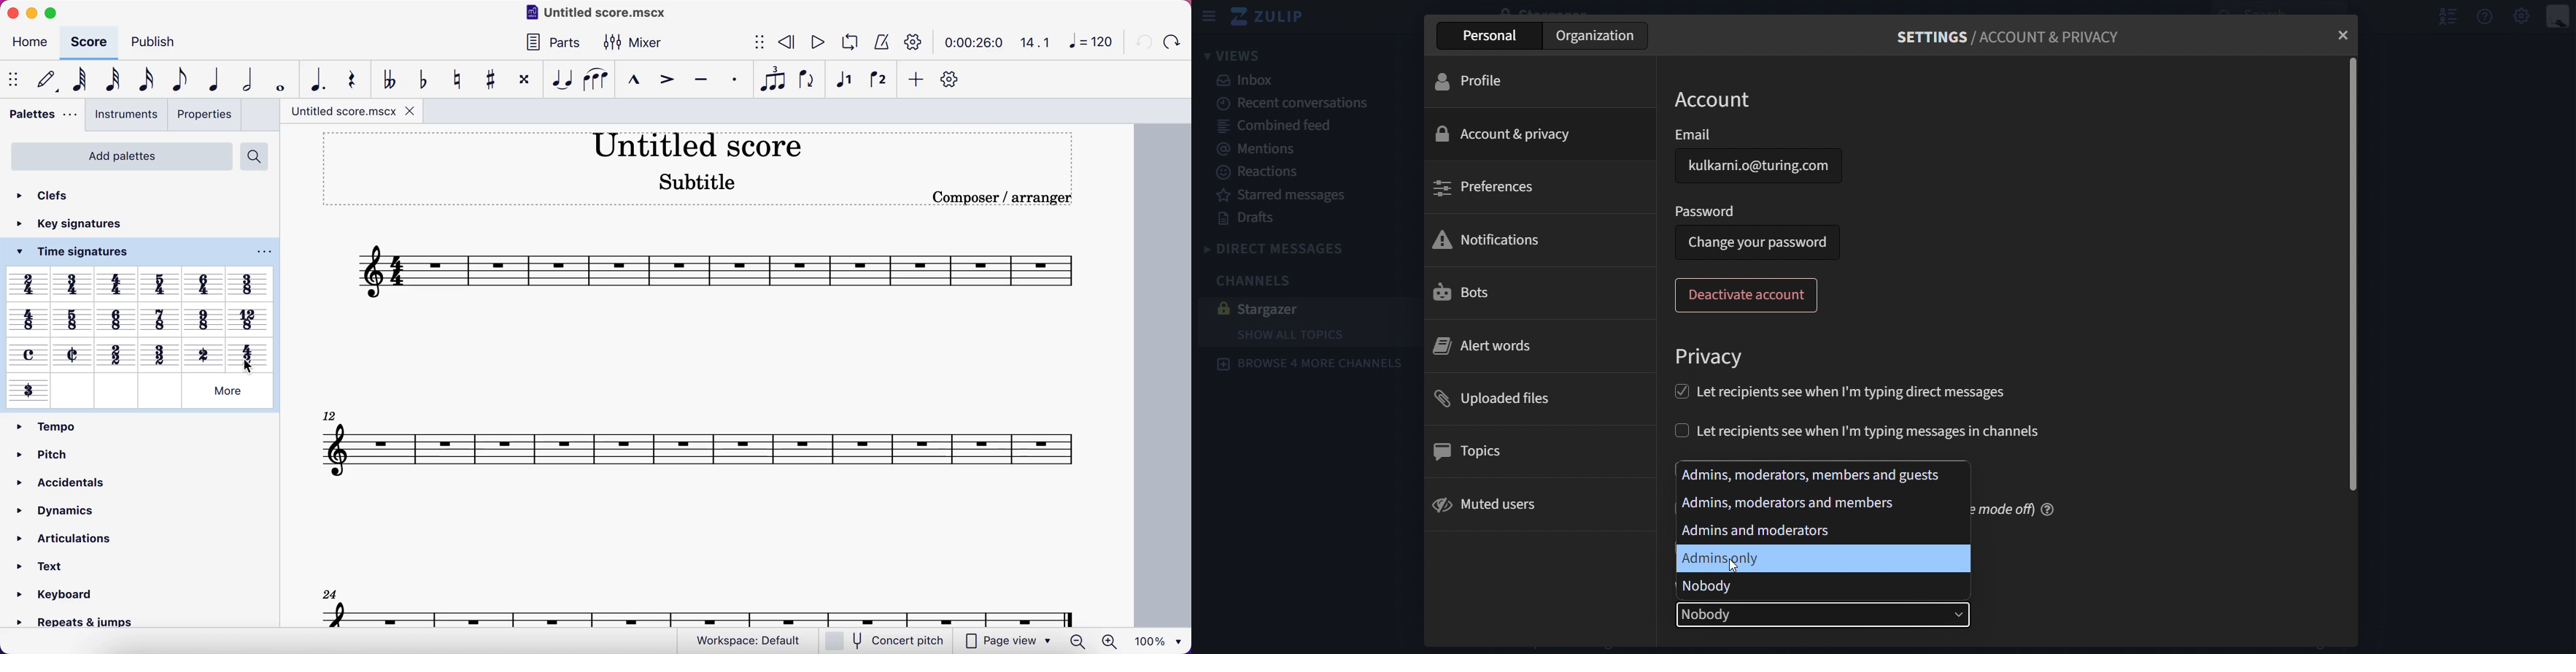 Image resolution: width=2576 pixels, height=672 pixels. I want to click on flip direction, so click(806, 79).